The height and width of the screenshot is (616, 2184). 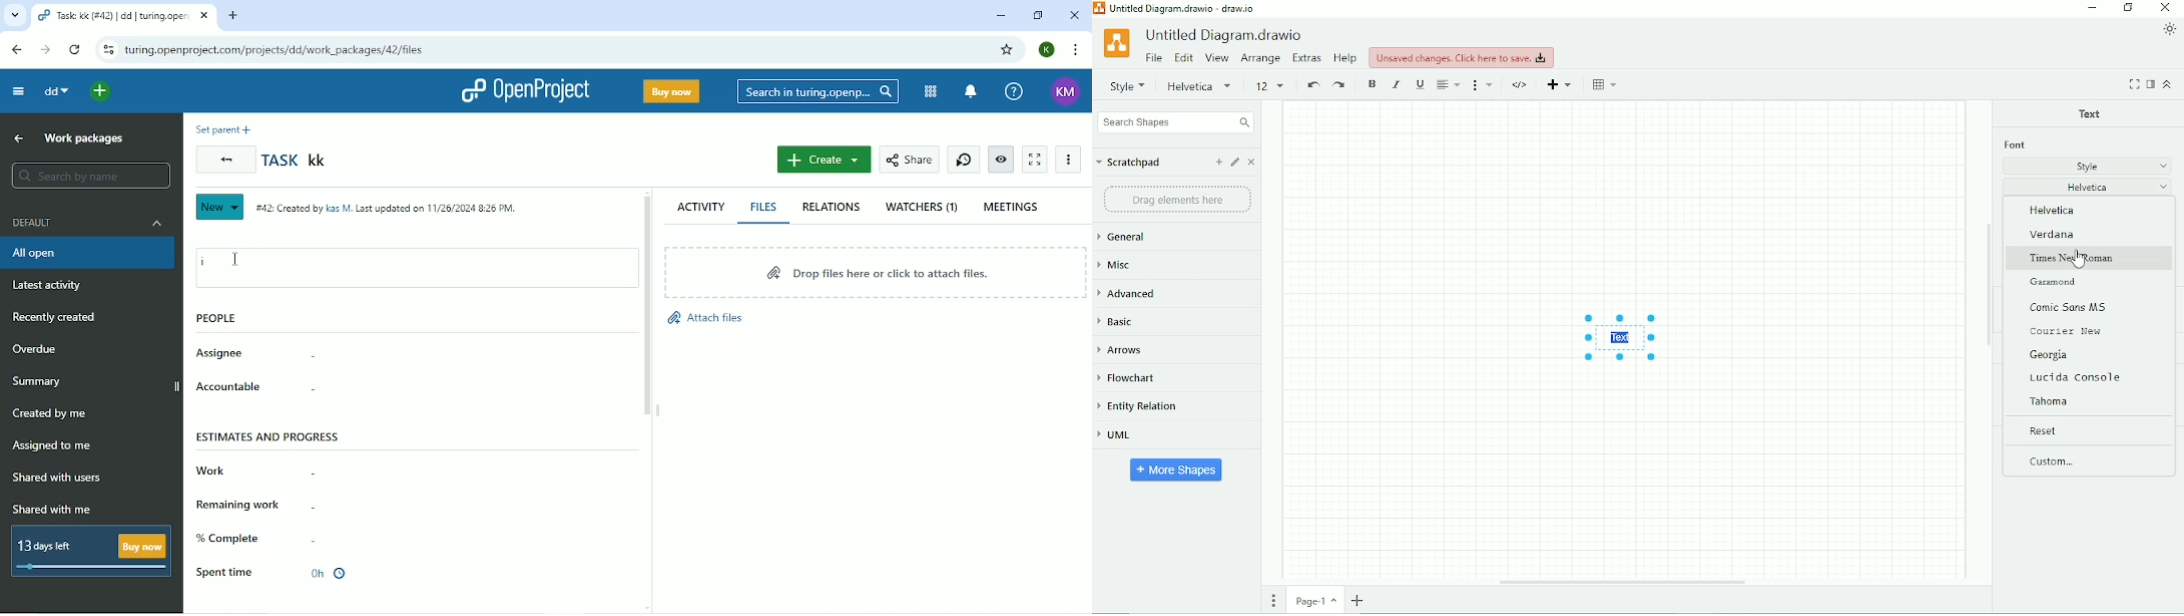 What do you see at coordinates (1118, 265) in the screenshot?
I see `Misc` at bounding box center [1118, 265].